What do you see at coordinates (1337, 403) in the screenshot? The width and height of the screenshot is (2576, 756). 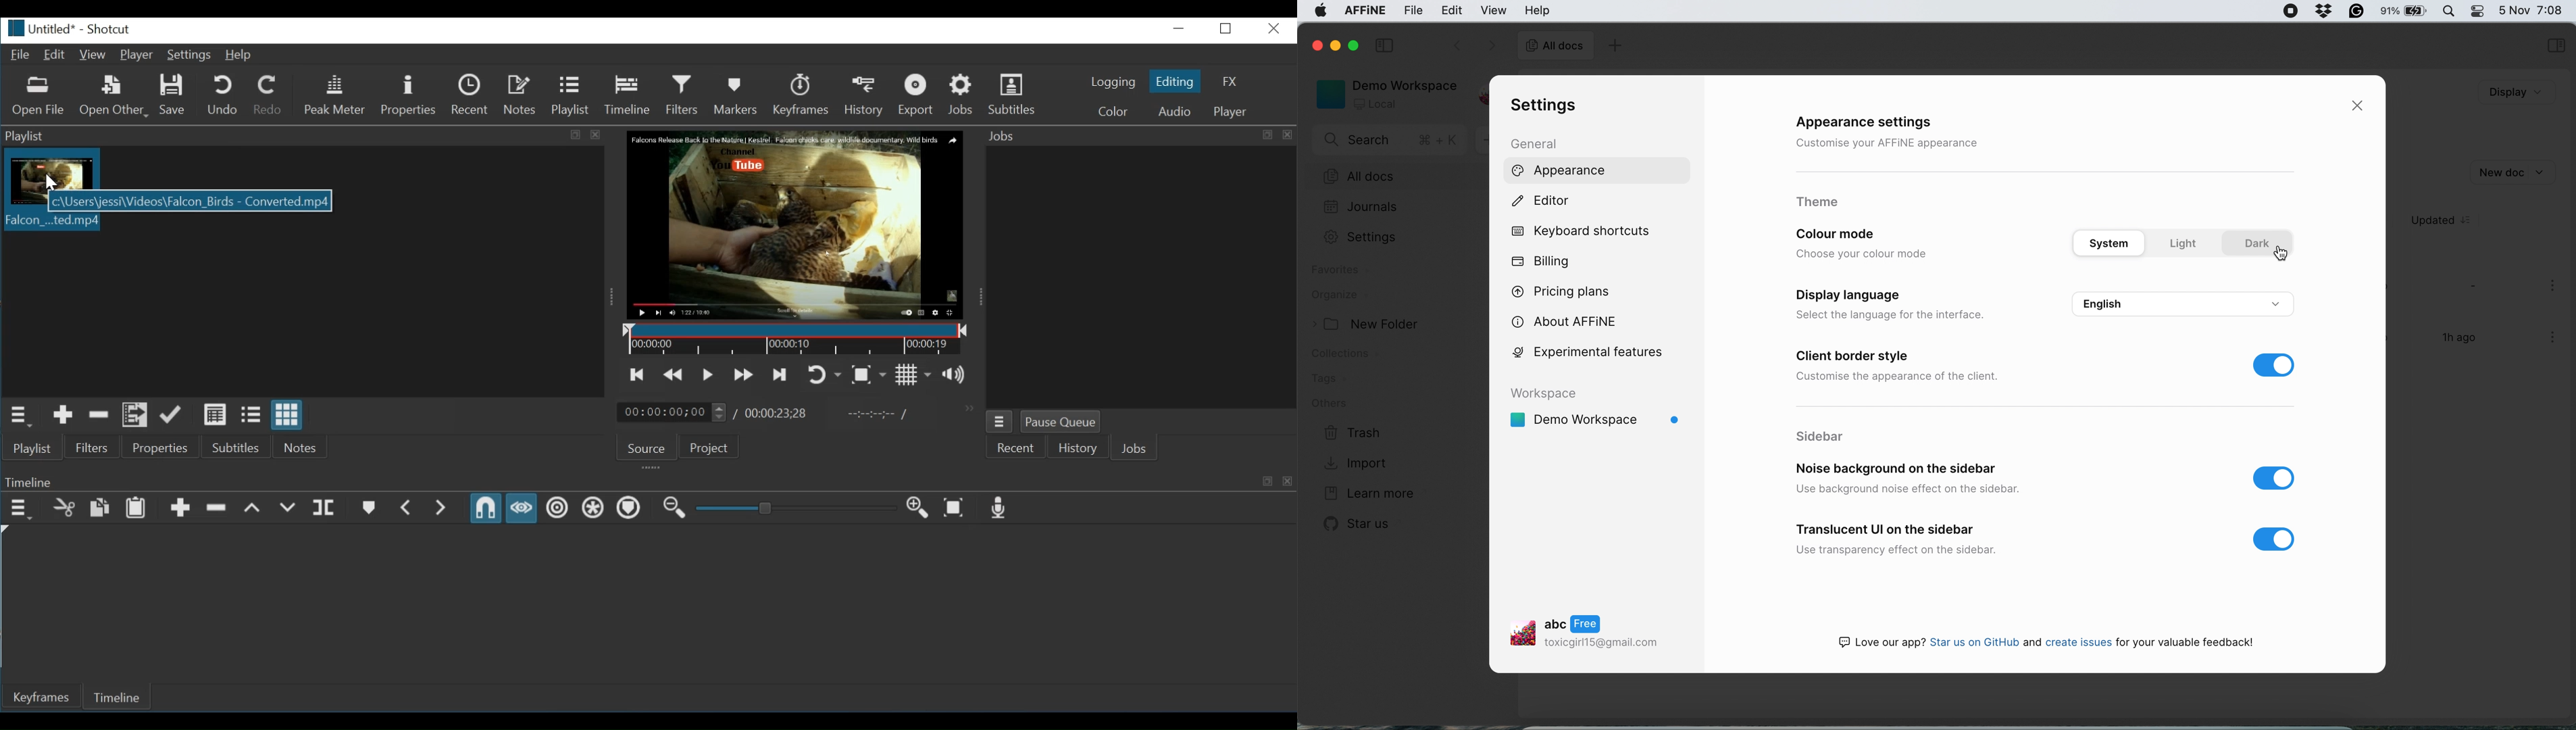 I see `others` at bounding box center [1337, 403].